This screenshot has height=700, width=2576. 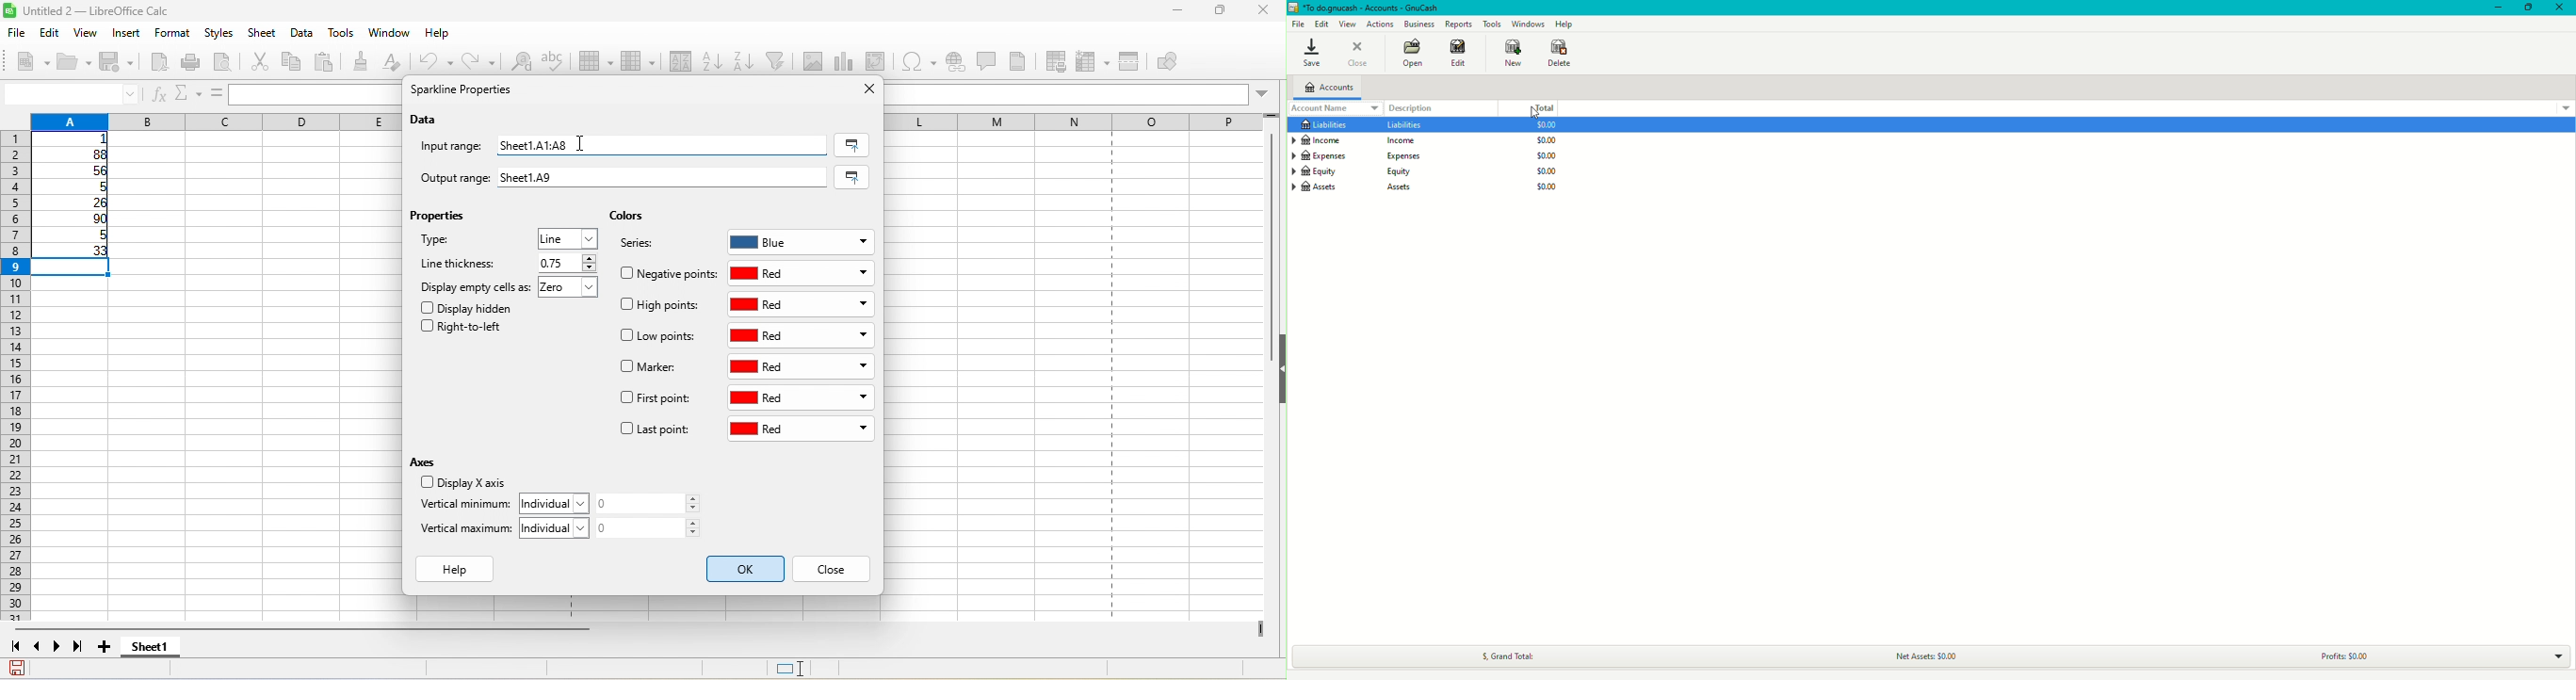 I want to click on tools, so click(x=342, y=34).